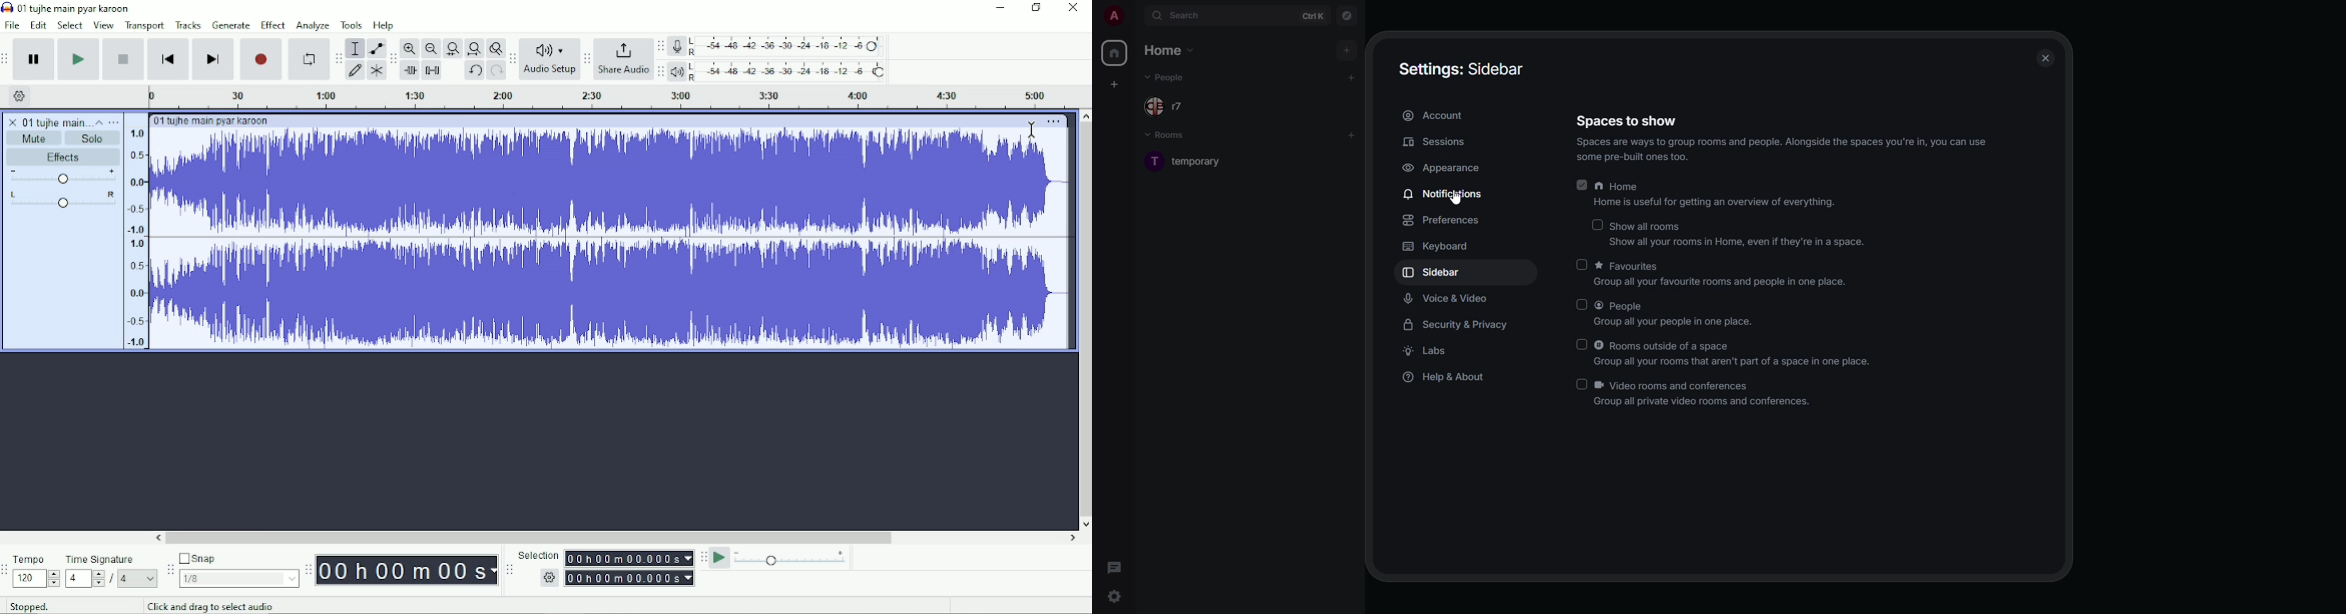 The height and width of the screenshot is (616, 2352). What do you see at coordinates (71, 26) in the screenshot?
I see `Select` at bounding box center [71, 26].